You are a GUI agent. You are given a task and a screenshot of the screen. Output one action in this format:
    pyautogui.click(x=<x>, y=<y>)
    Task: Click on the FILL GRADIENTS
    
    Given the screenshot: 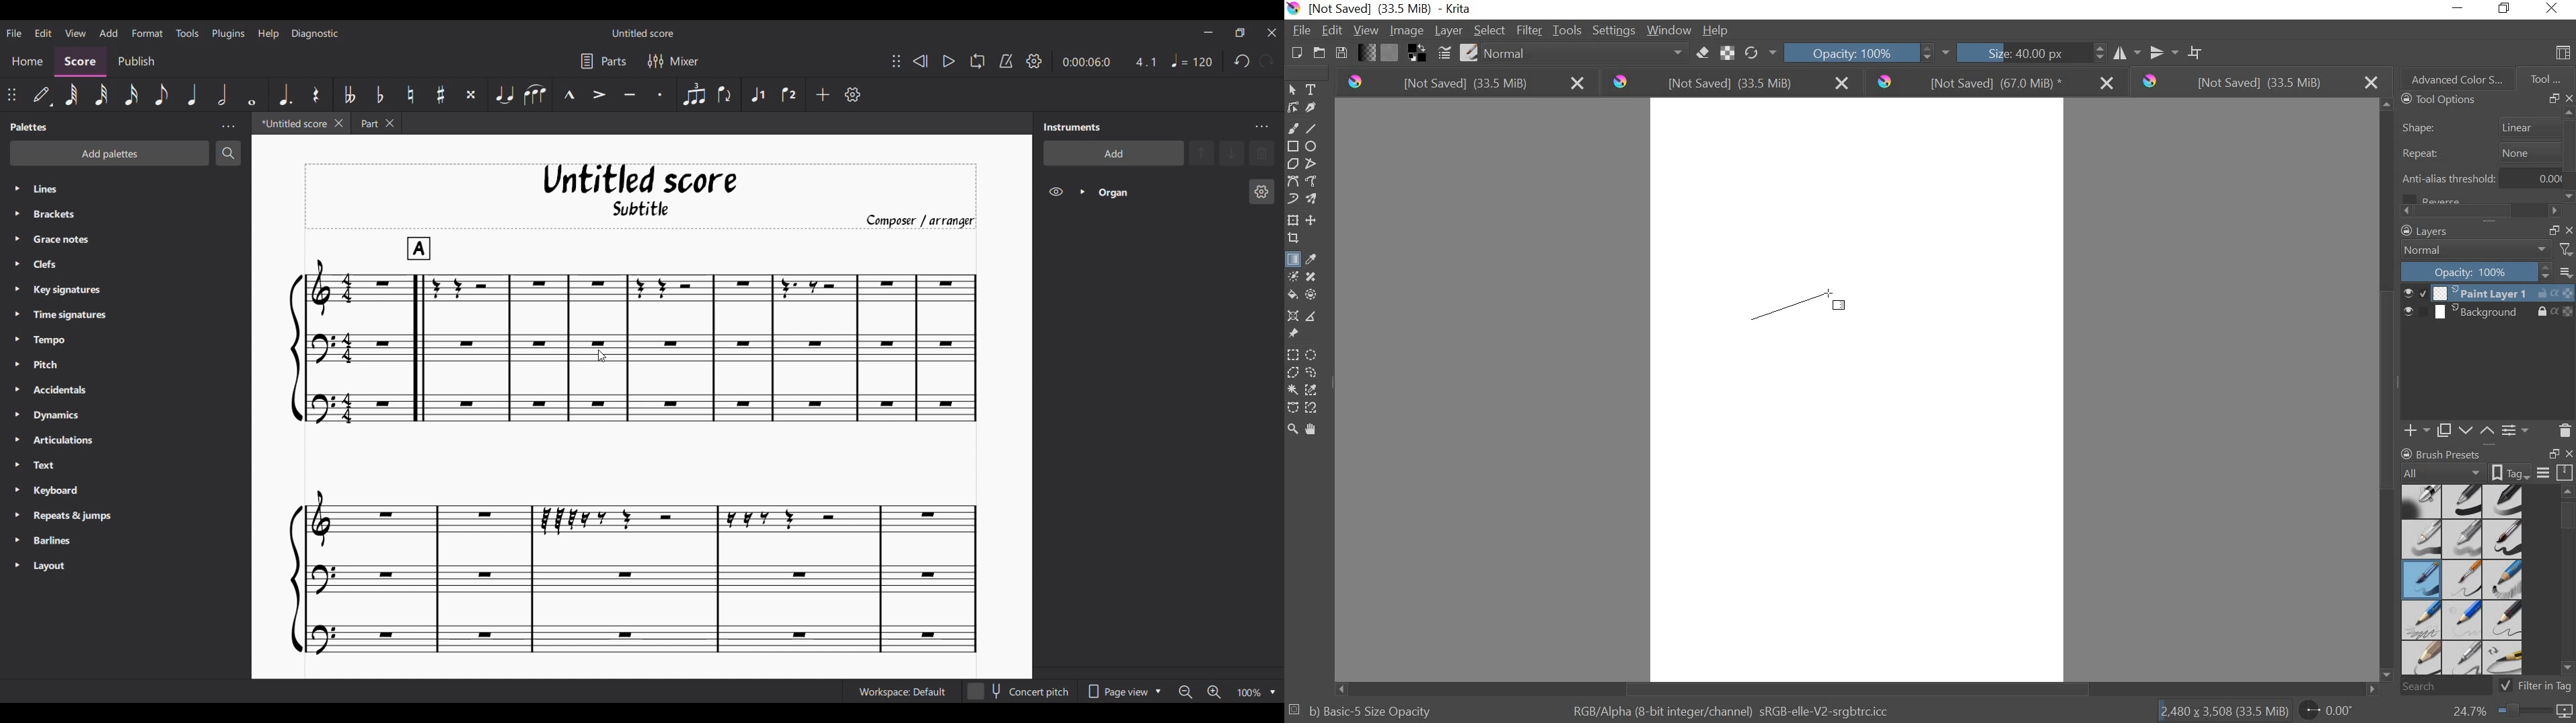 What is the action you would take?
    pyautogui.click(x=1368, y=54)
    